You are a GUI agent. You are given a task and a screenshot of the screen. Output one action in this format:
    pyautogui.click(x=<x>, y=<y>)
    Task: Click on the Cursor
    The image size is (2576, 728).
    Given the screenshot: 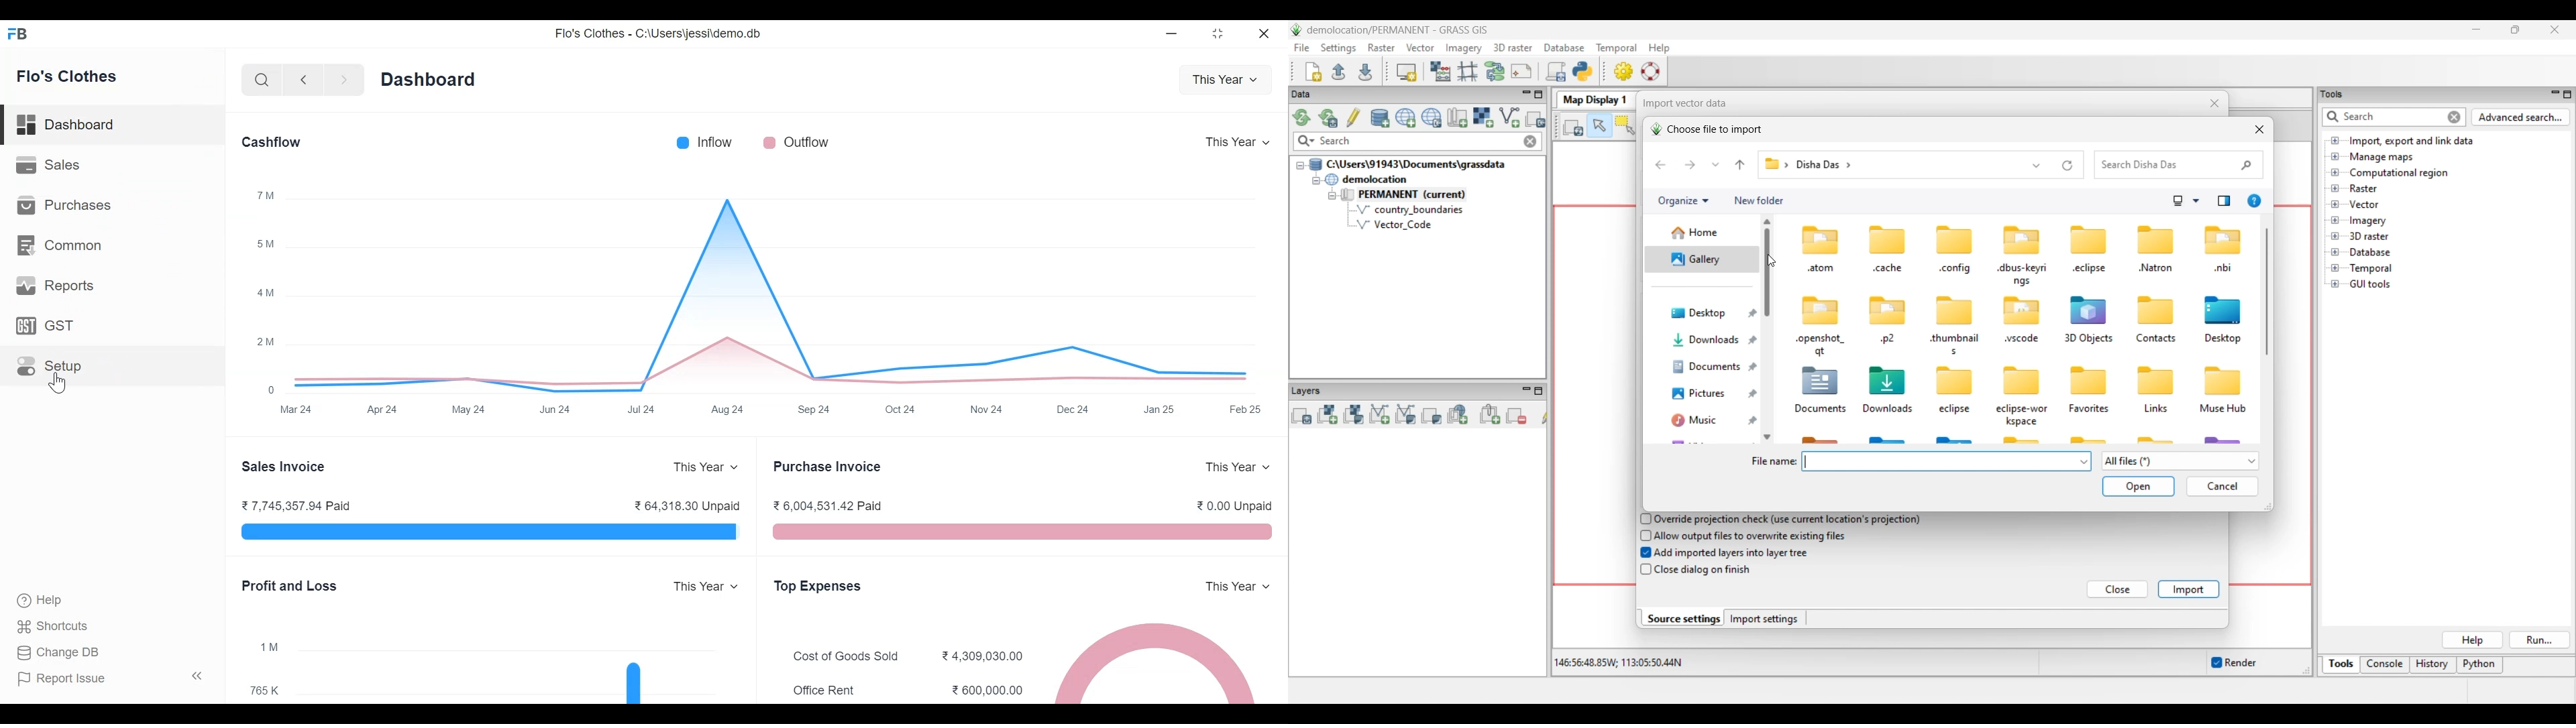 What is the action you would take?
    pyautogui.click(x=57, y=381)
    